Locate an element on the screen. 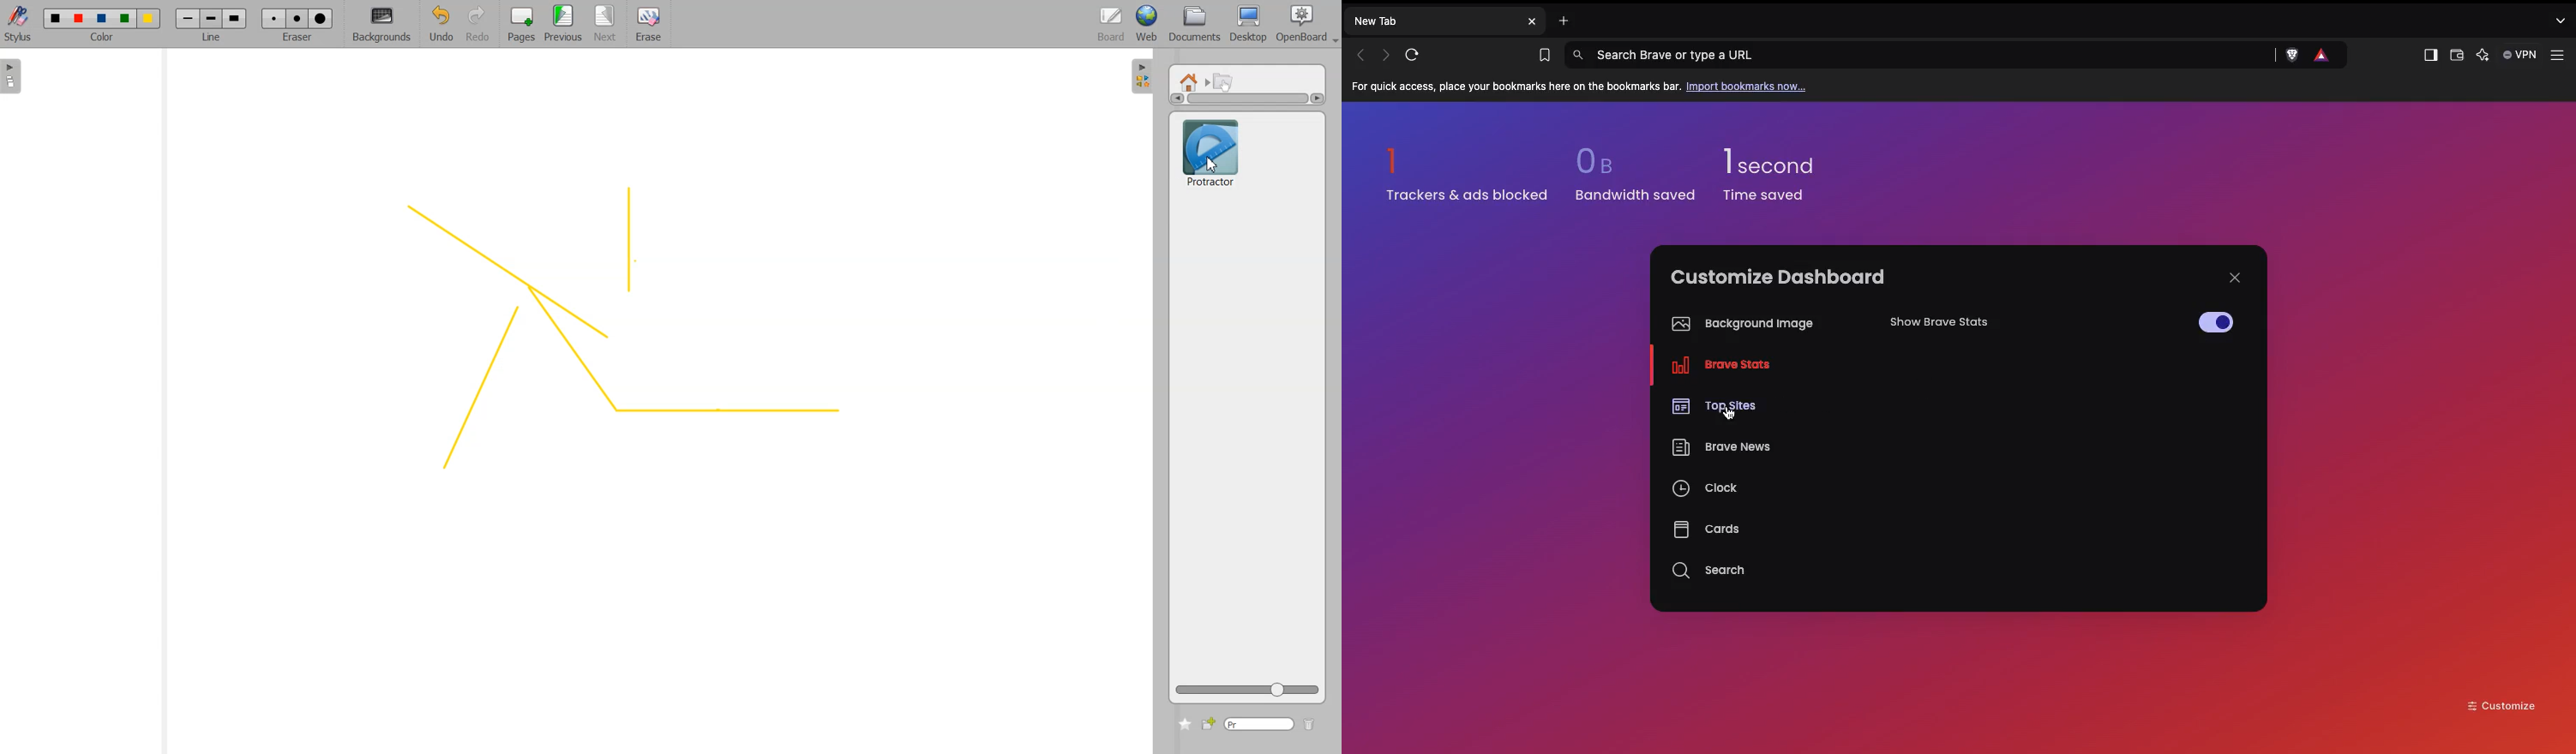 This screenshot has width=2576, height=756. For quick access, place your bookmarks here on the bookmarks bar. is located at coordinates (1516, 87).